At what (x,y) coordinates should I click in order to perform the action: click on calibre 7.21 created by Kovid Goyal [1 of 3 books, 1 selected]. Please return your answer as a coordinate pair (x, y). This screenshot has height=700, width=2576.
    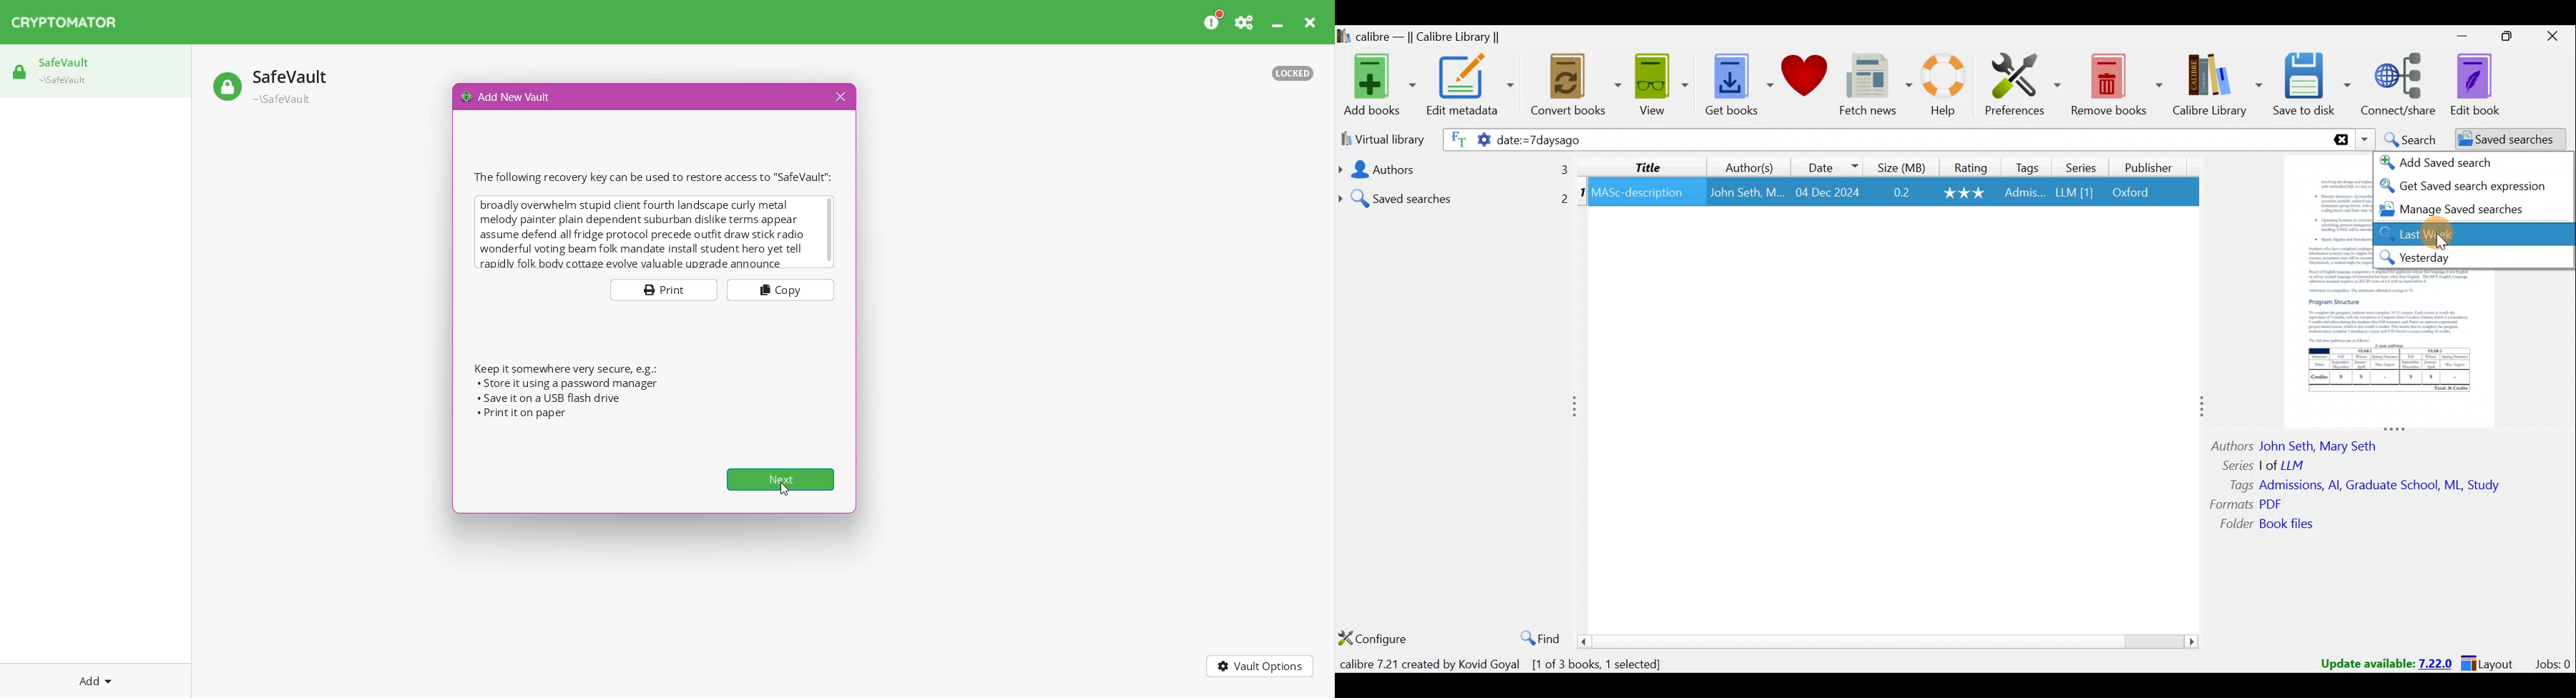
    Looking at the image, I should click on (1507, 662).